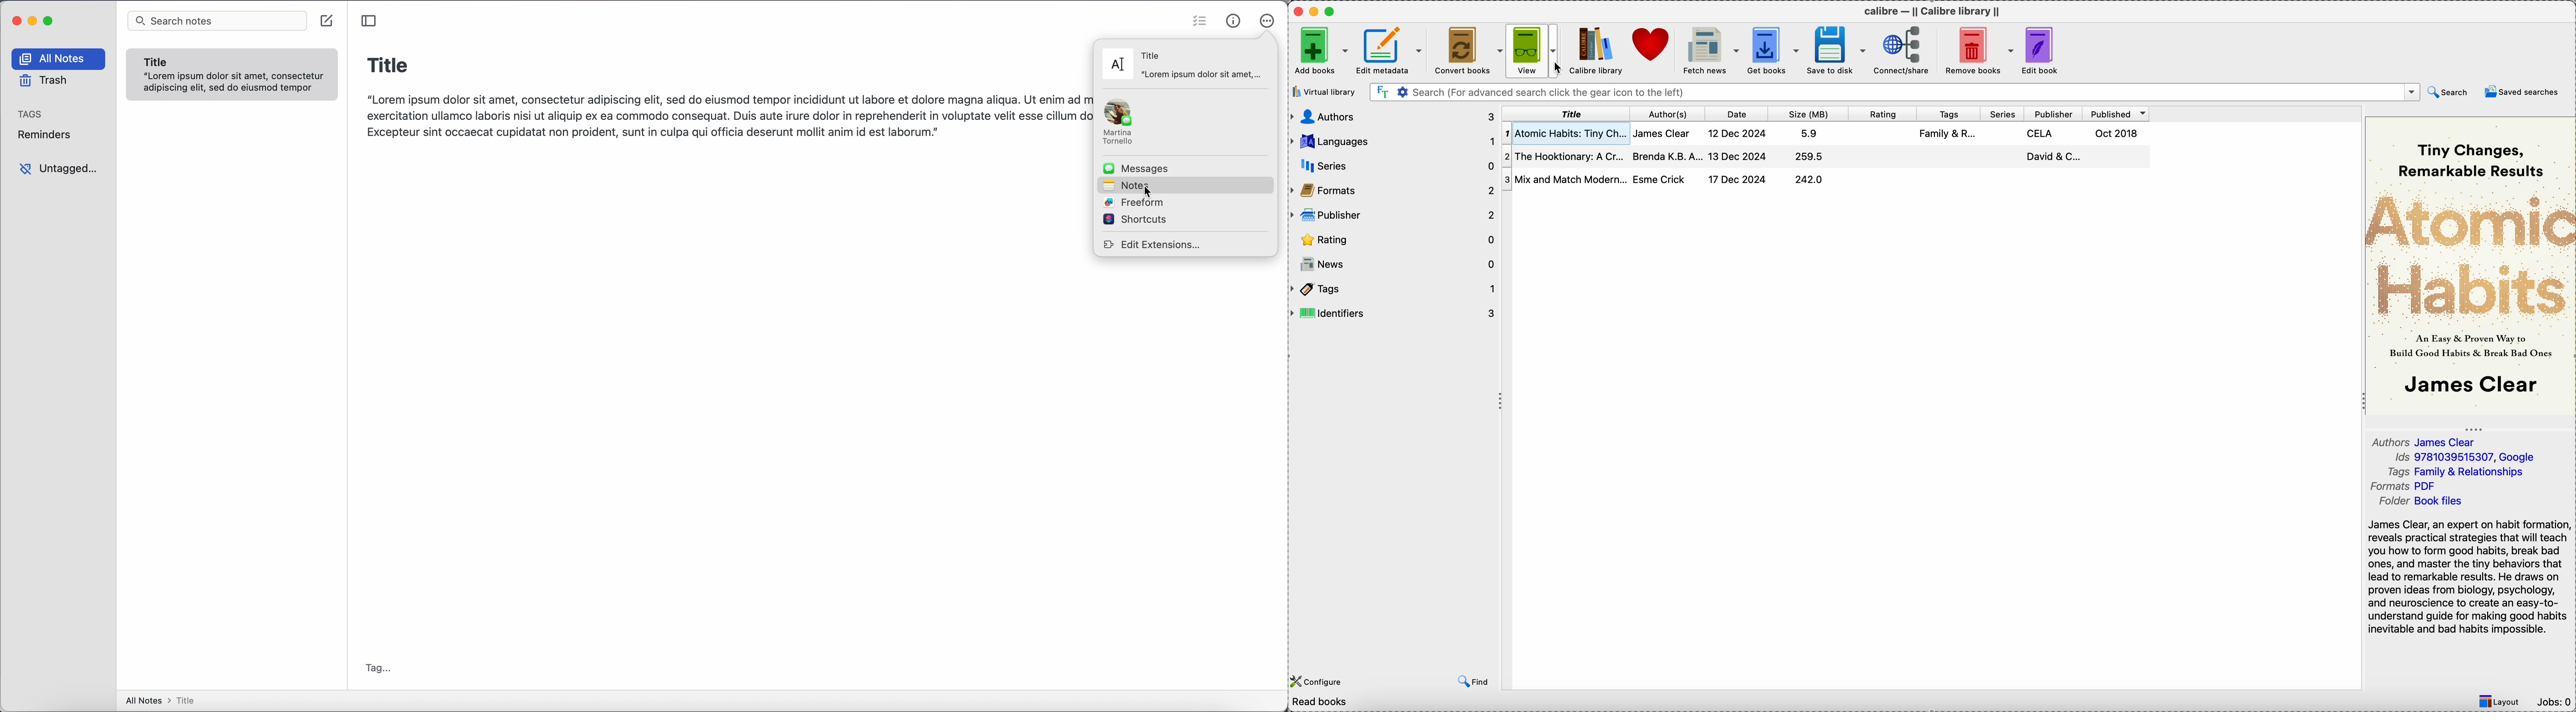  Describe the element at coordinates (1395, 288) in the screenshot. I see `tags` at that location.